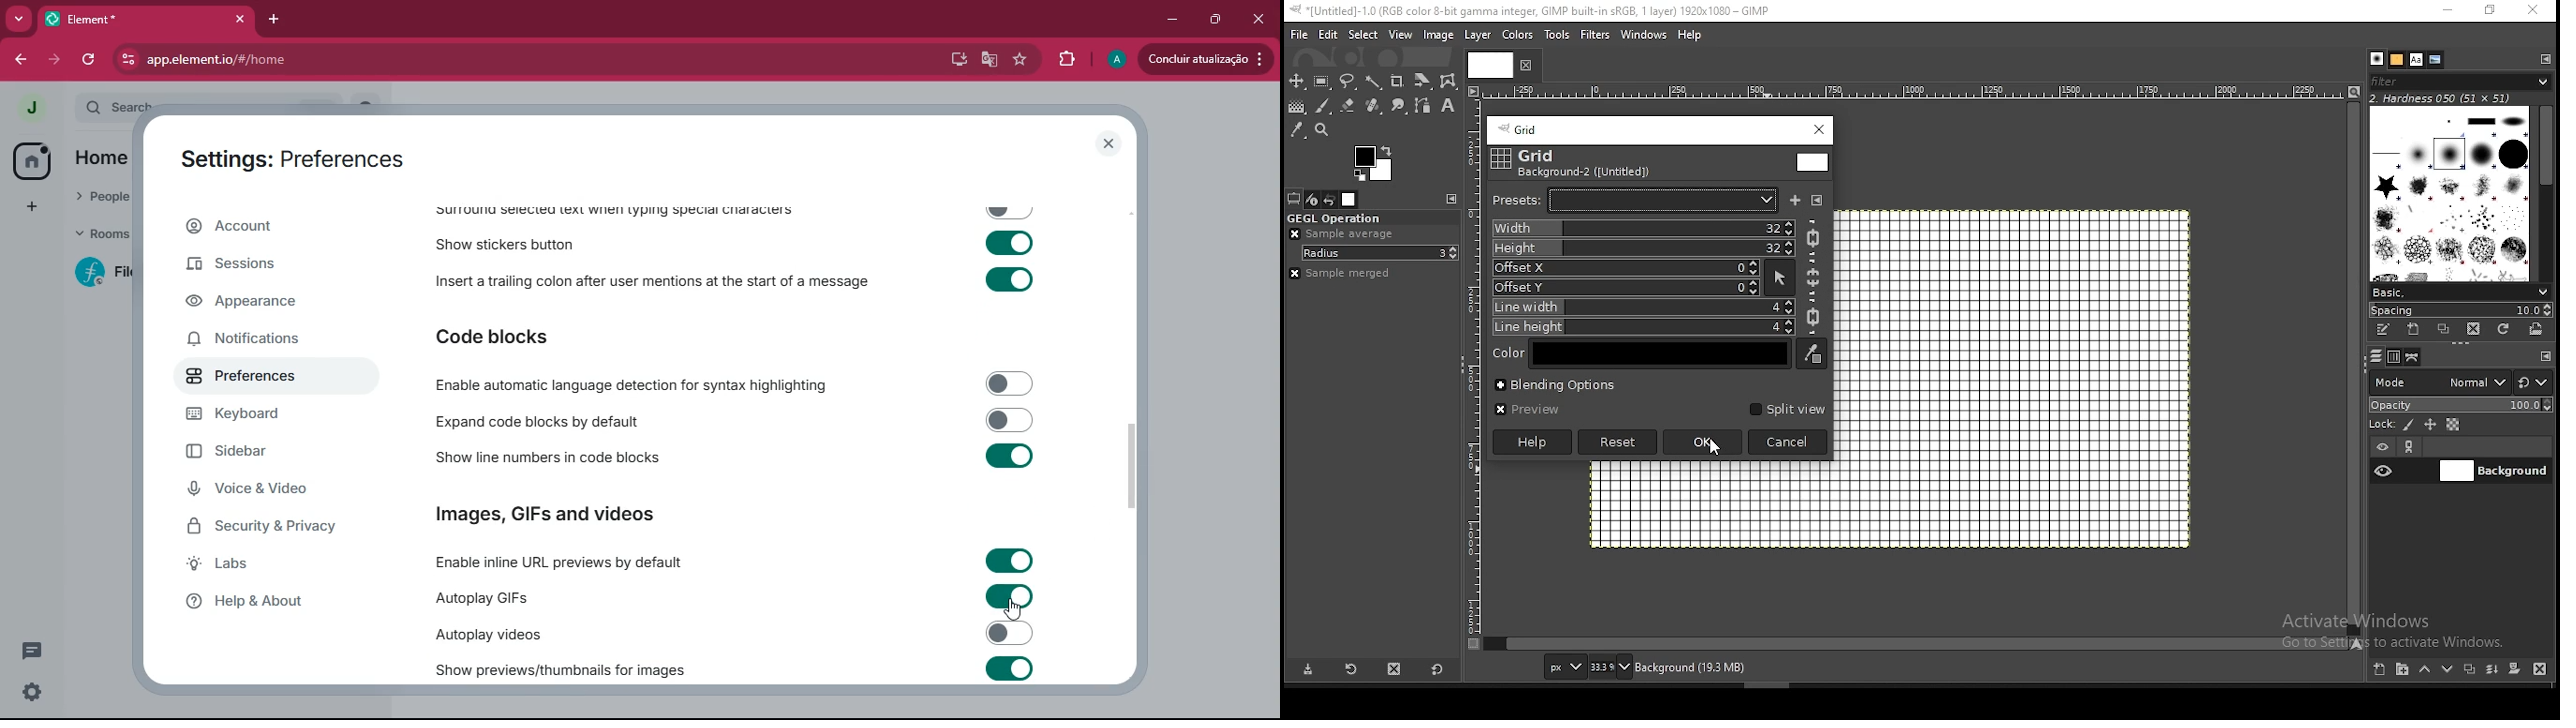 This screenshot has height=728, width=2576. I want to click on delete brush, so click(2474, 330).